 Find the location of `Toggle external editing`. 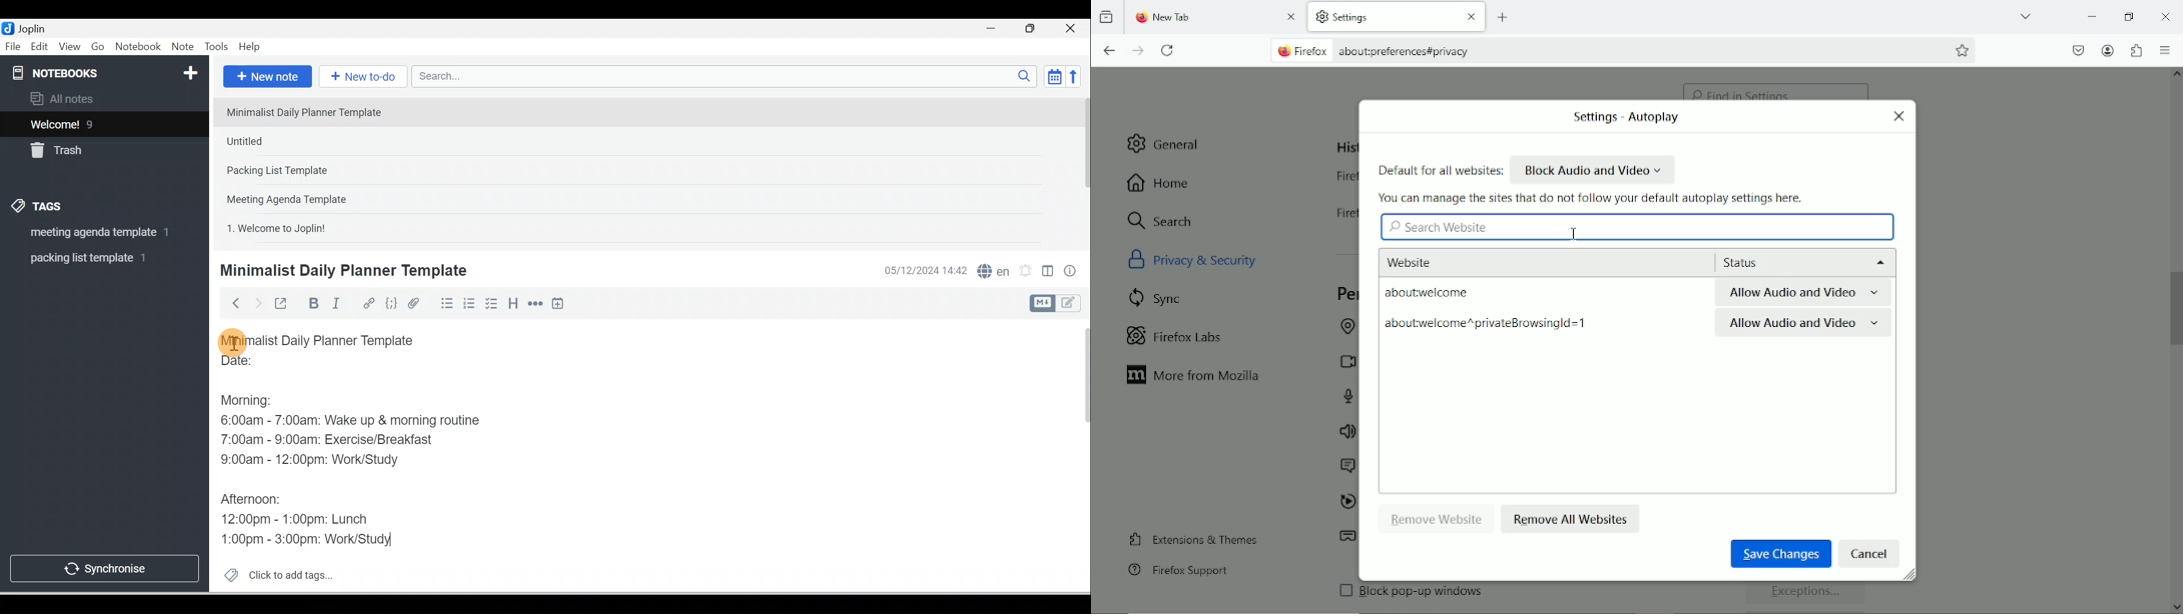

Toggle external editing is located at coordinates (283, 306).